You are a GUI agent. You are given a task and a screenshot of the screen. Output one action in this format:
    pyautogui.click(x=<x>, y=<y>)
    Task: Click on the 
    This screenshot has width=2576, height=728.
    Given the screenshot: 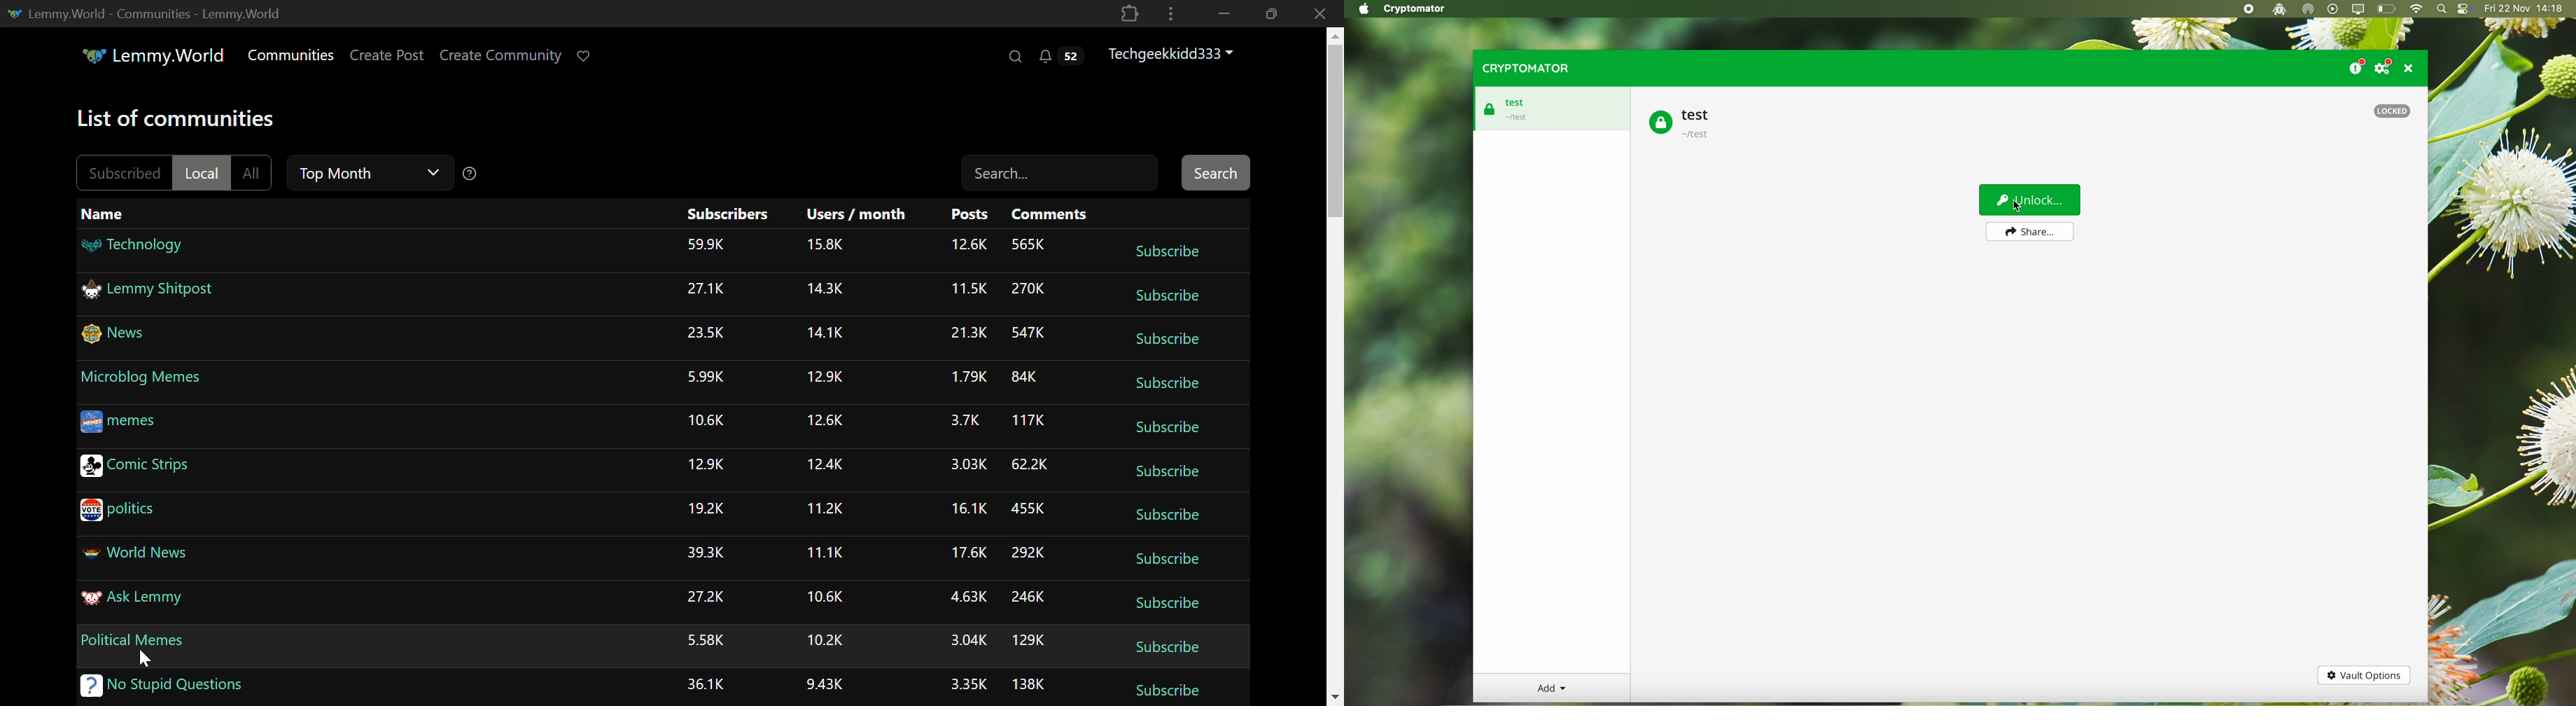 What is the action you would take?
    pyautogui.click(x=970, y=512)
    